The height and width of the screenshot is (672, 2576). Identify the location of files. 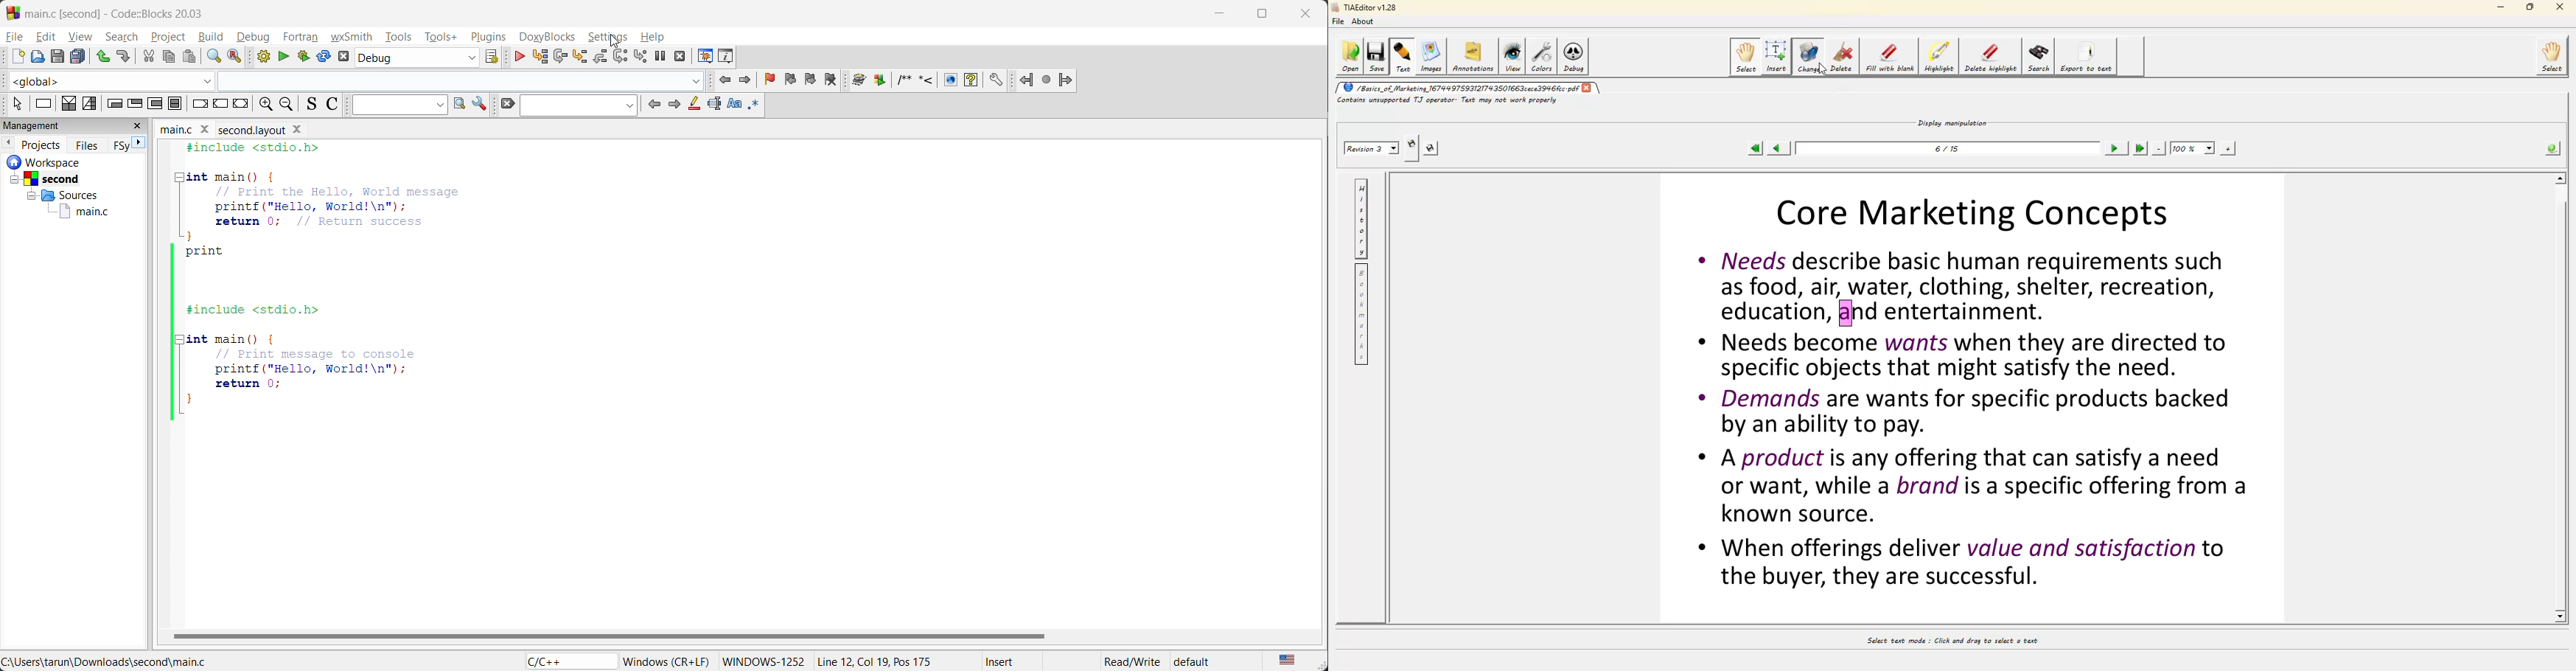
(89, 147).